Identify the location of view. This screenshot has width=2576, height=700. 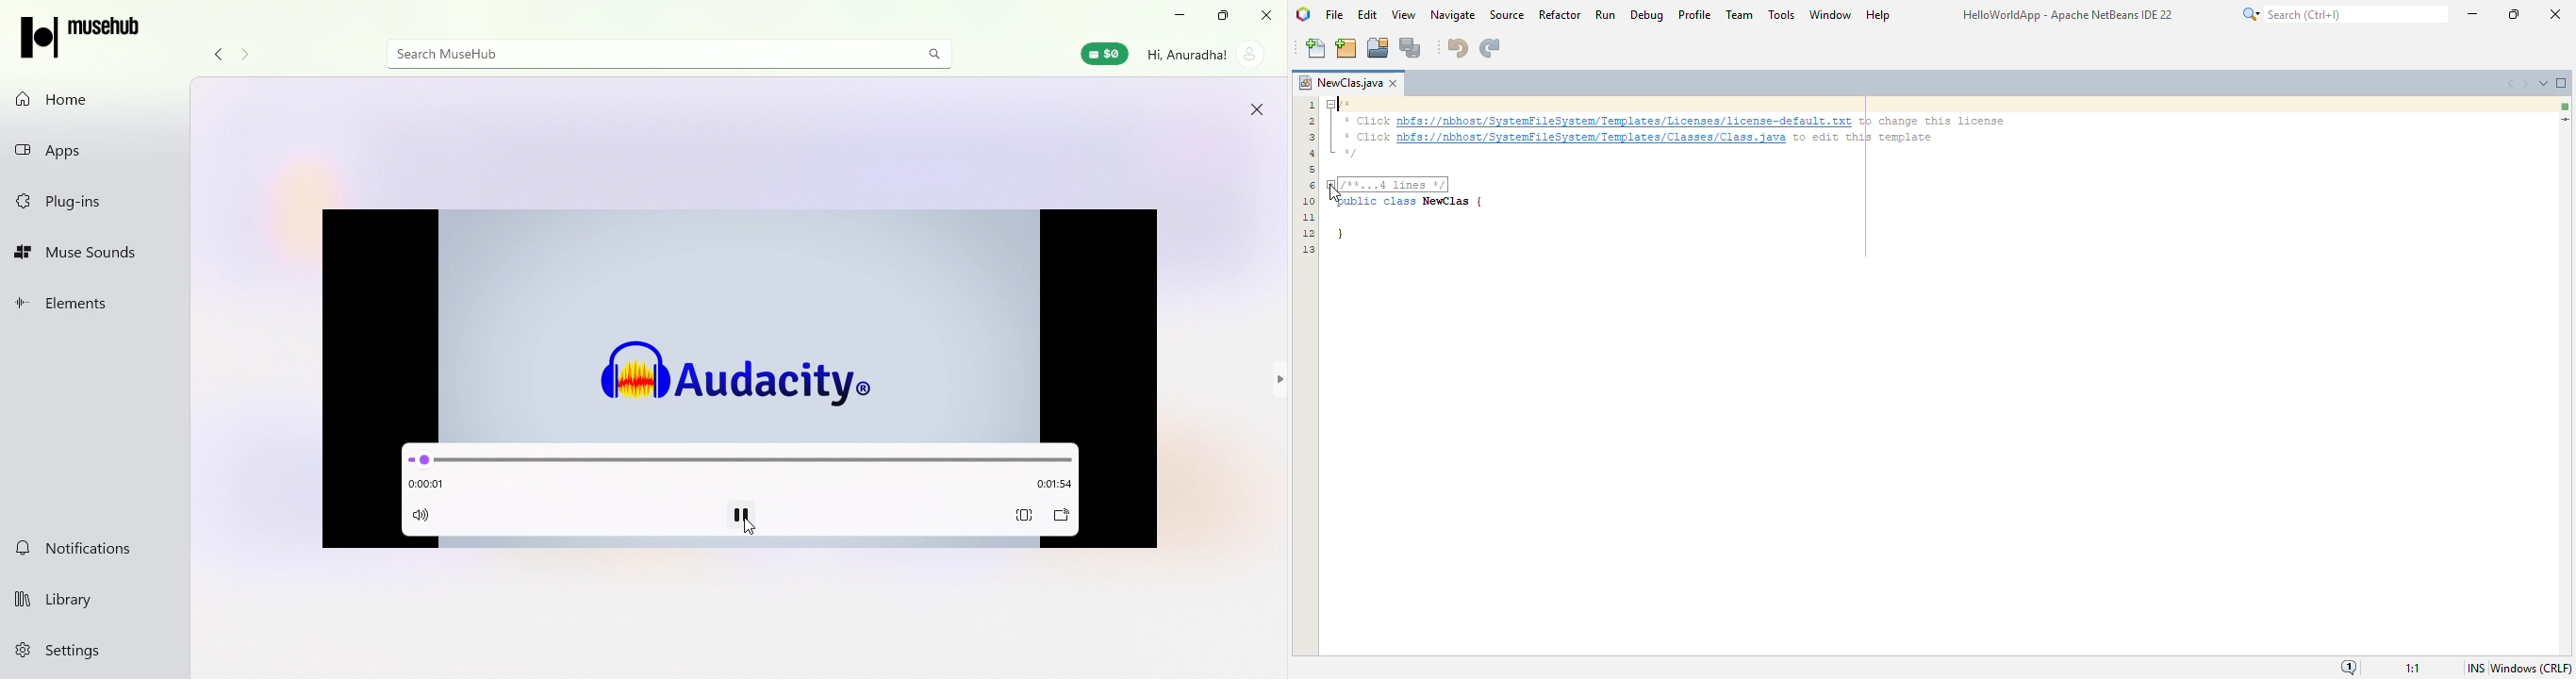
(1404, 14).